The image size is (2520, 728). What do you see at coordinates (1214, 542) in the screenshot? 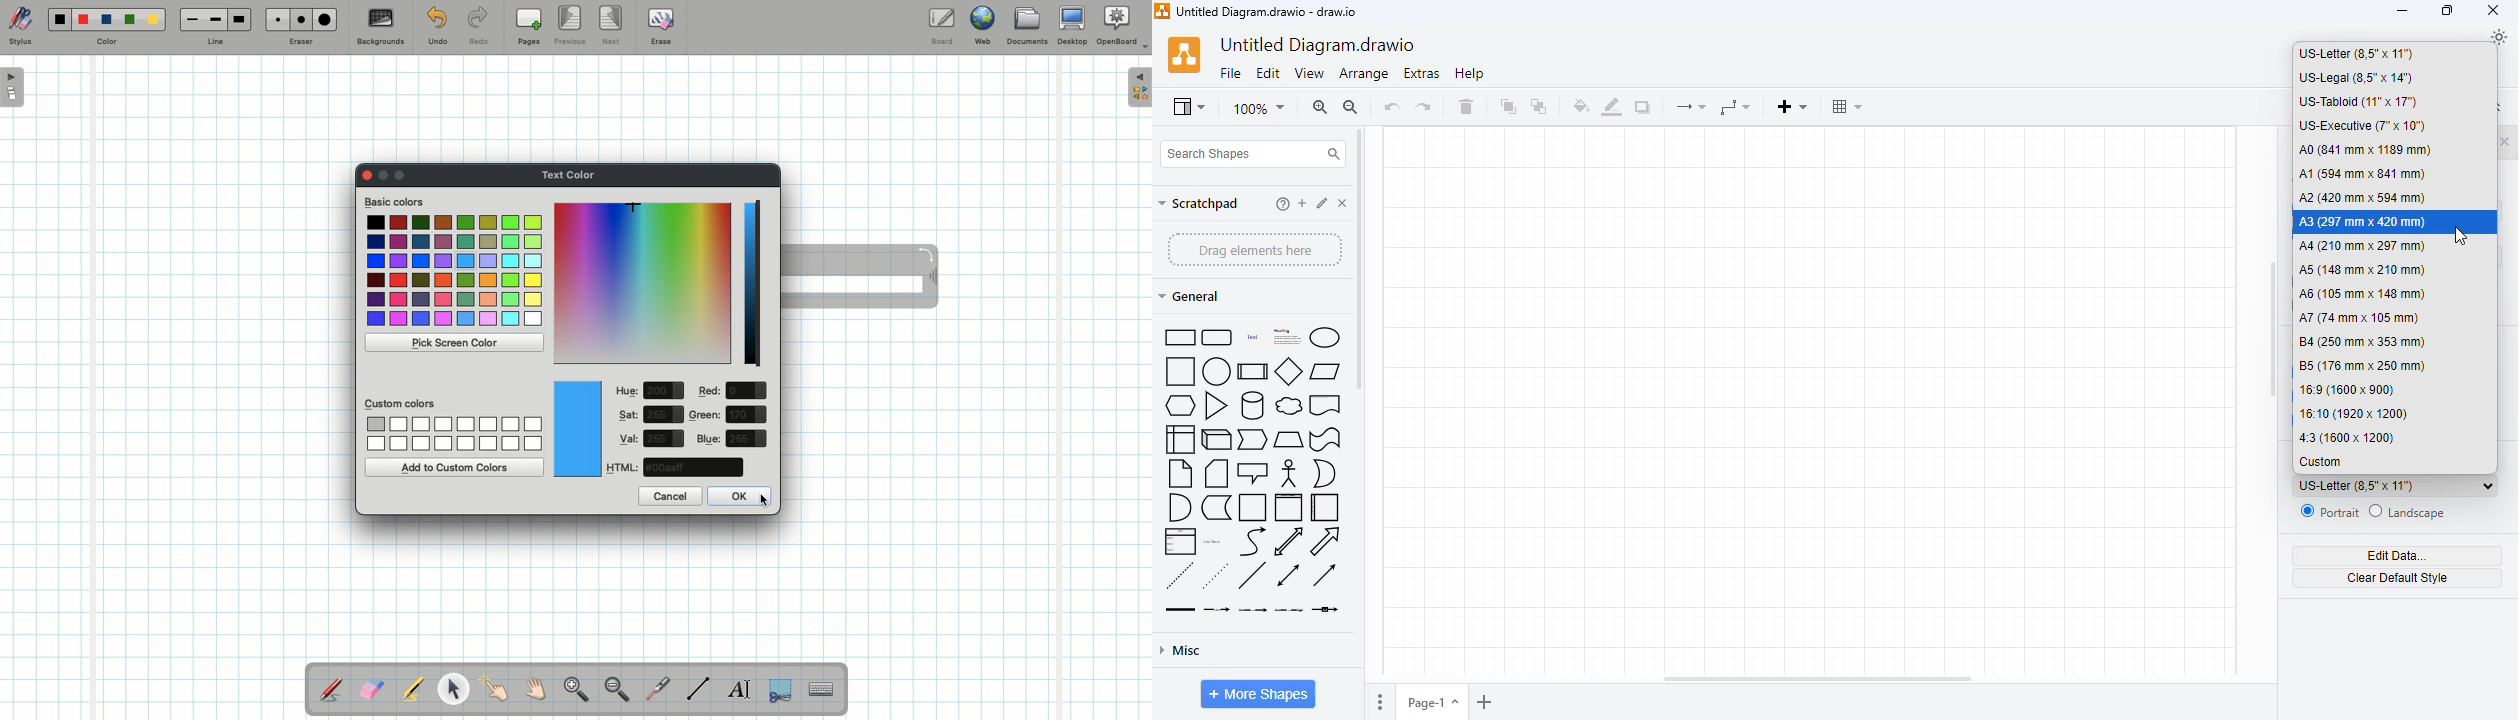
I see `list item` at bounding box center [1214, 542].